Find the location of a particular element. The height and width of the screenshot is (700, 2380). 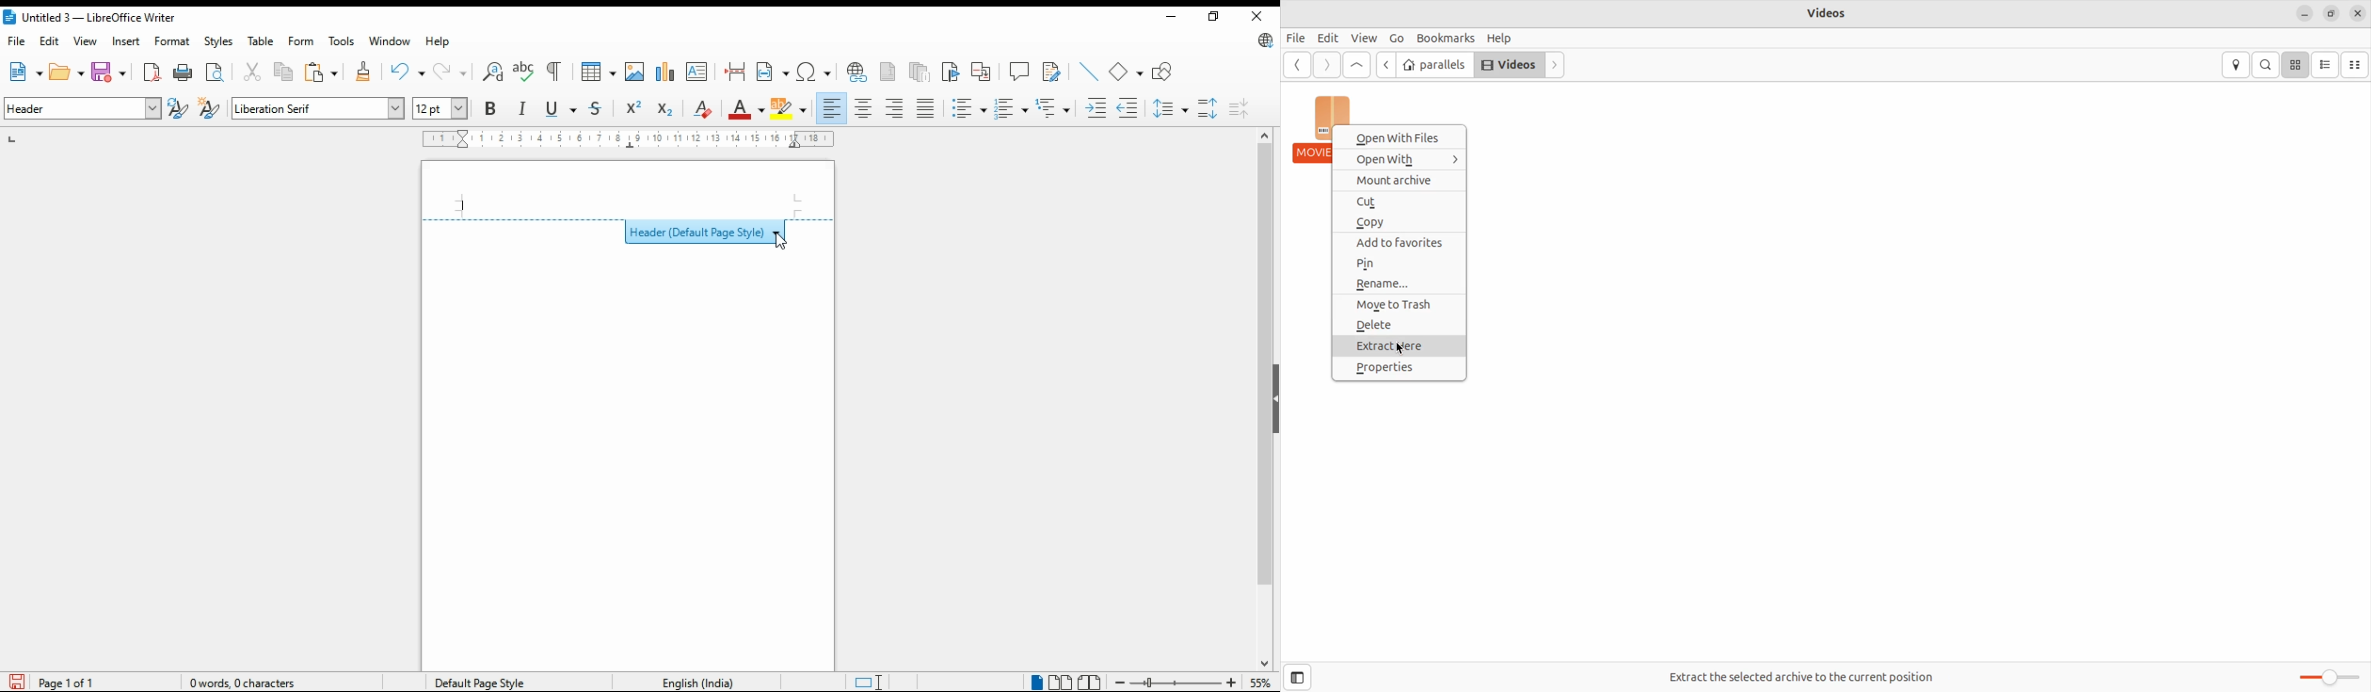

align center is located at coordinates (865, 108).